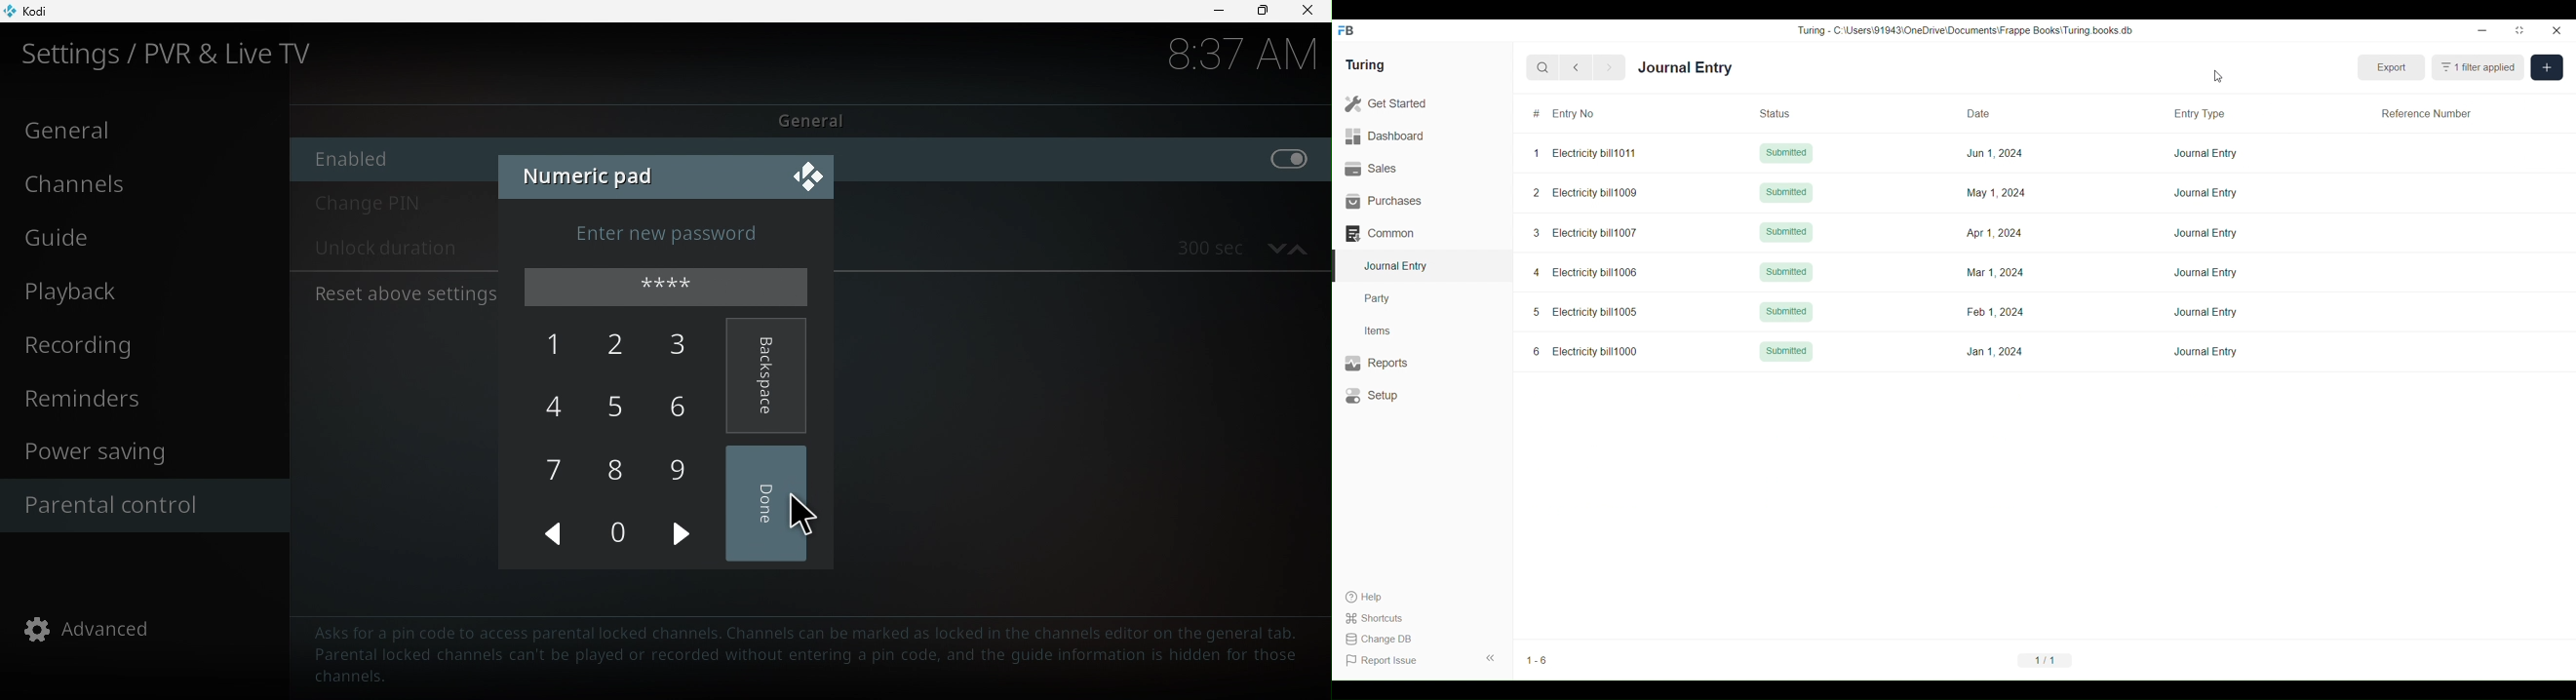 The width and height of the screenshot is (2576, 700). What do you see at coordinates (2206, 352) in the screenshot?
I see `Journal Entry` at bounding box center [2206, 352].